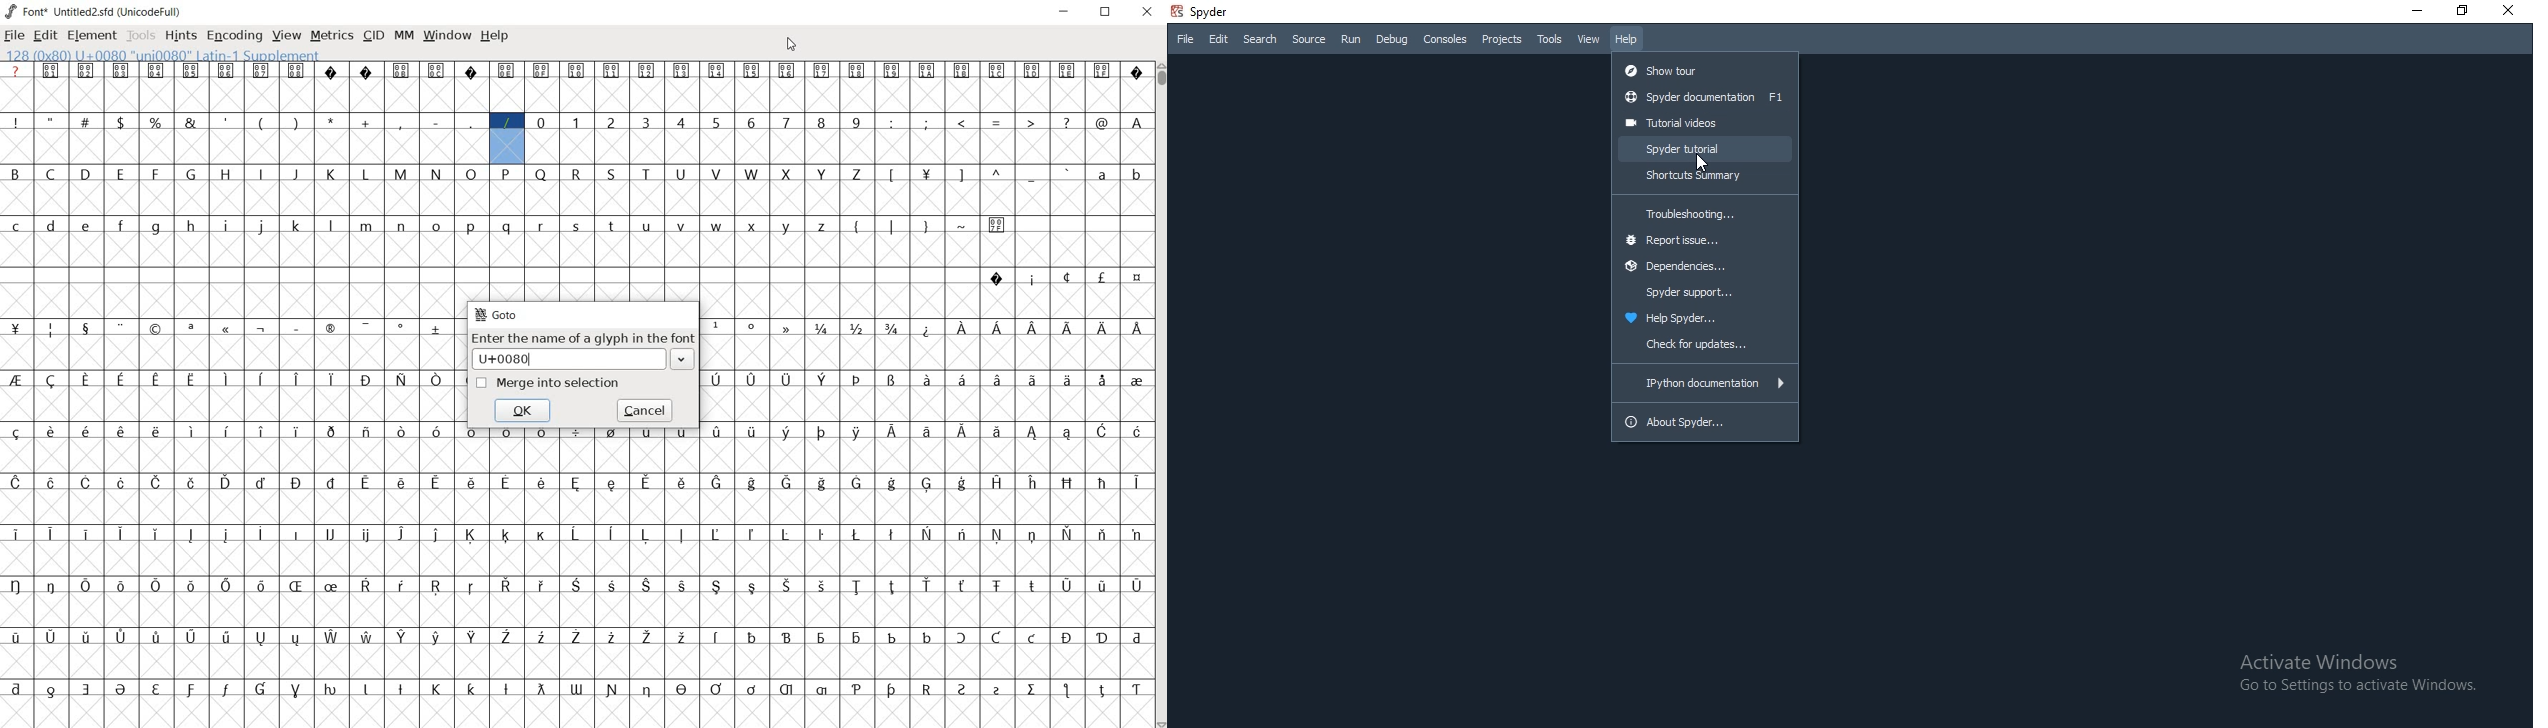  Describe the element at coordinates (1103, 380) in the screenshot. I see `glyph` at that location.